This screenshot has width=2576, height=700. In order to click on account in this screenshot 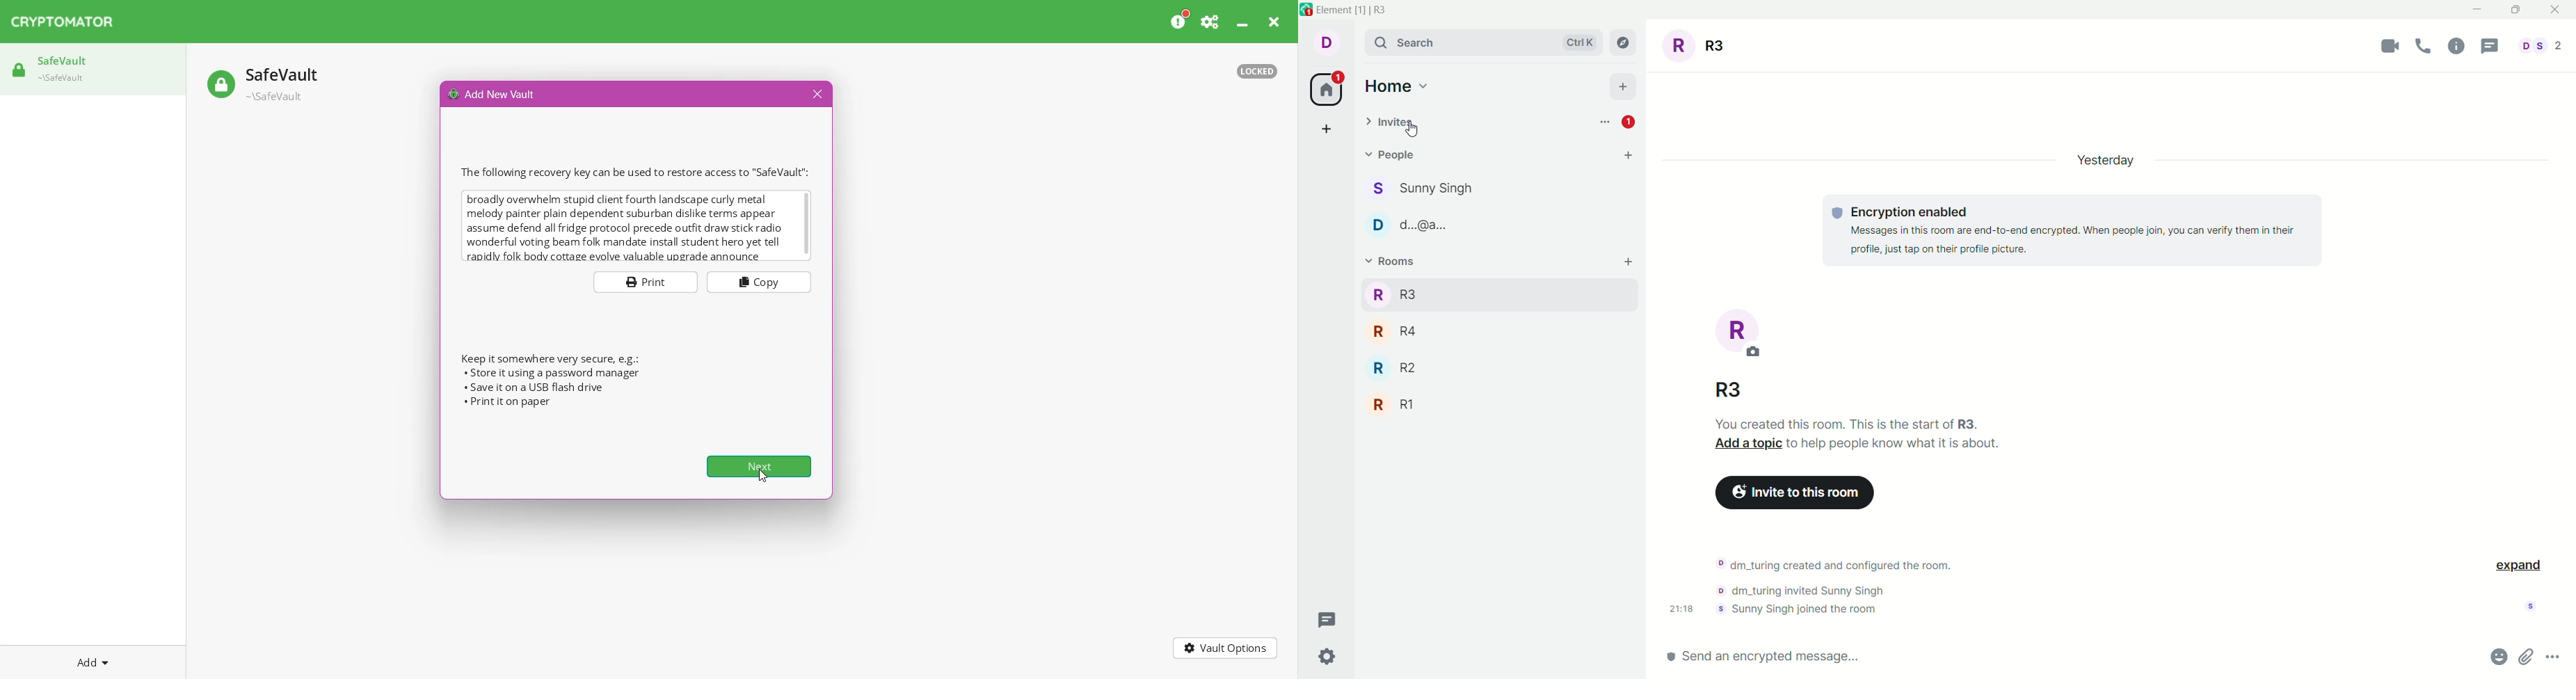, I will do `click(1327, 43)`.